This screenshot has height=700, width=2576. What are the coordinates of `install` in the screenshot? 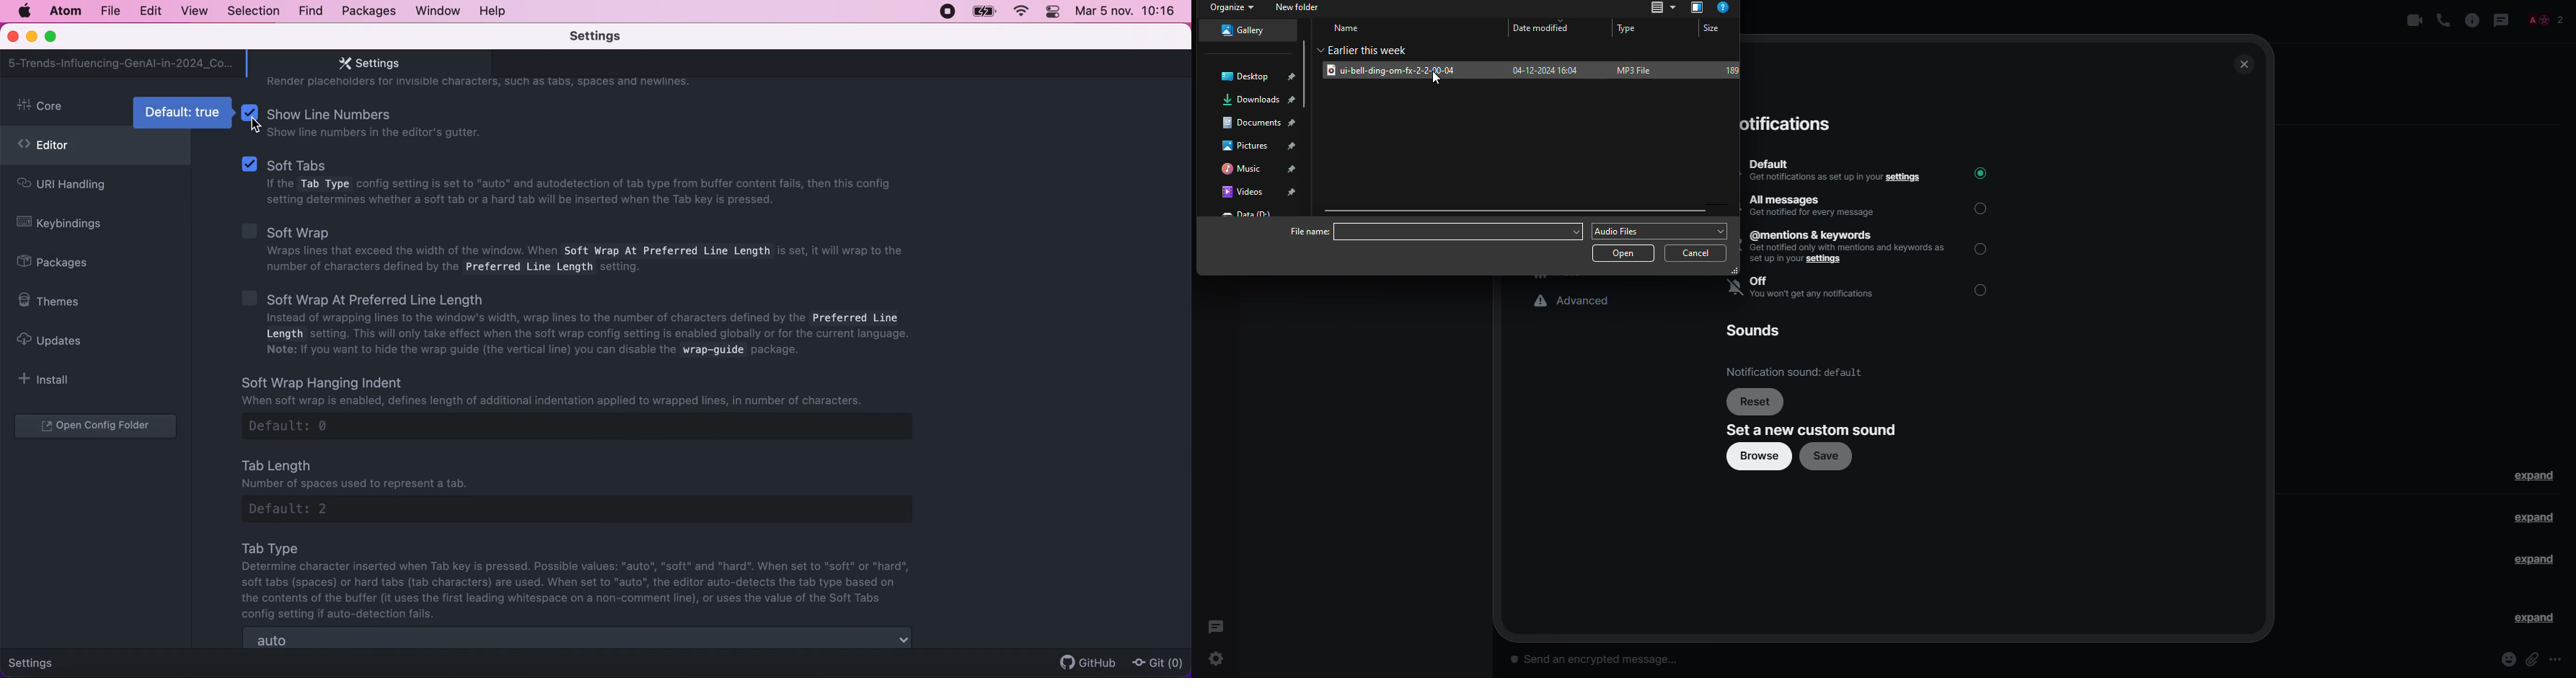 It's located at (49, 379).